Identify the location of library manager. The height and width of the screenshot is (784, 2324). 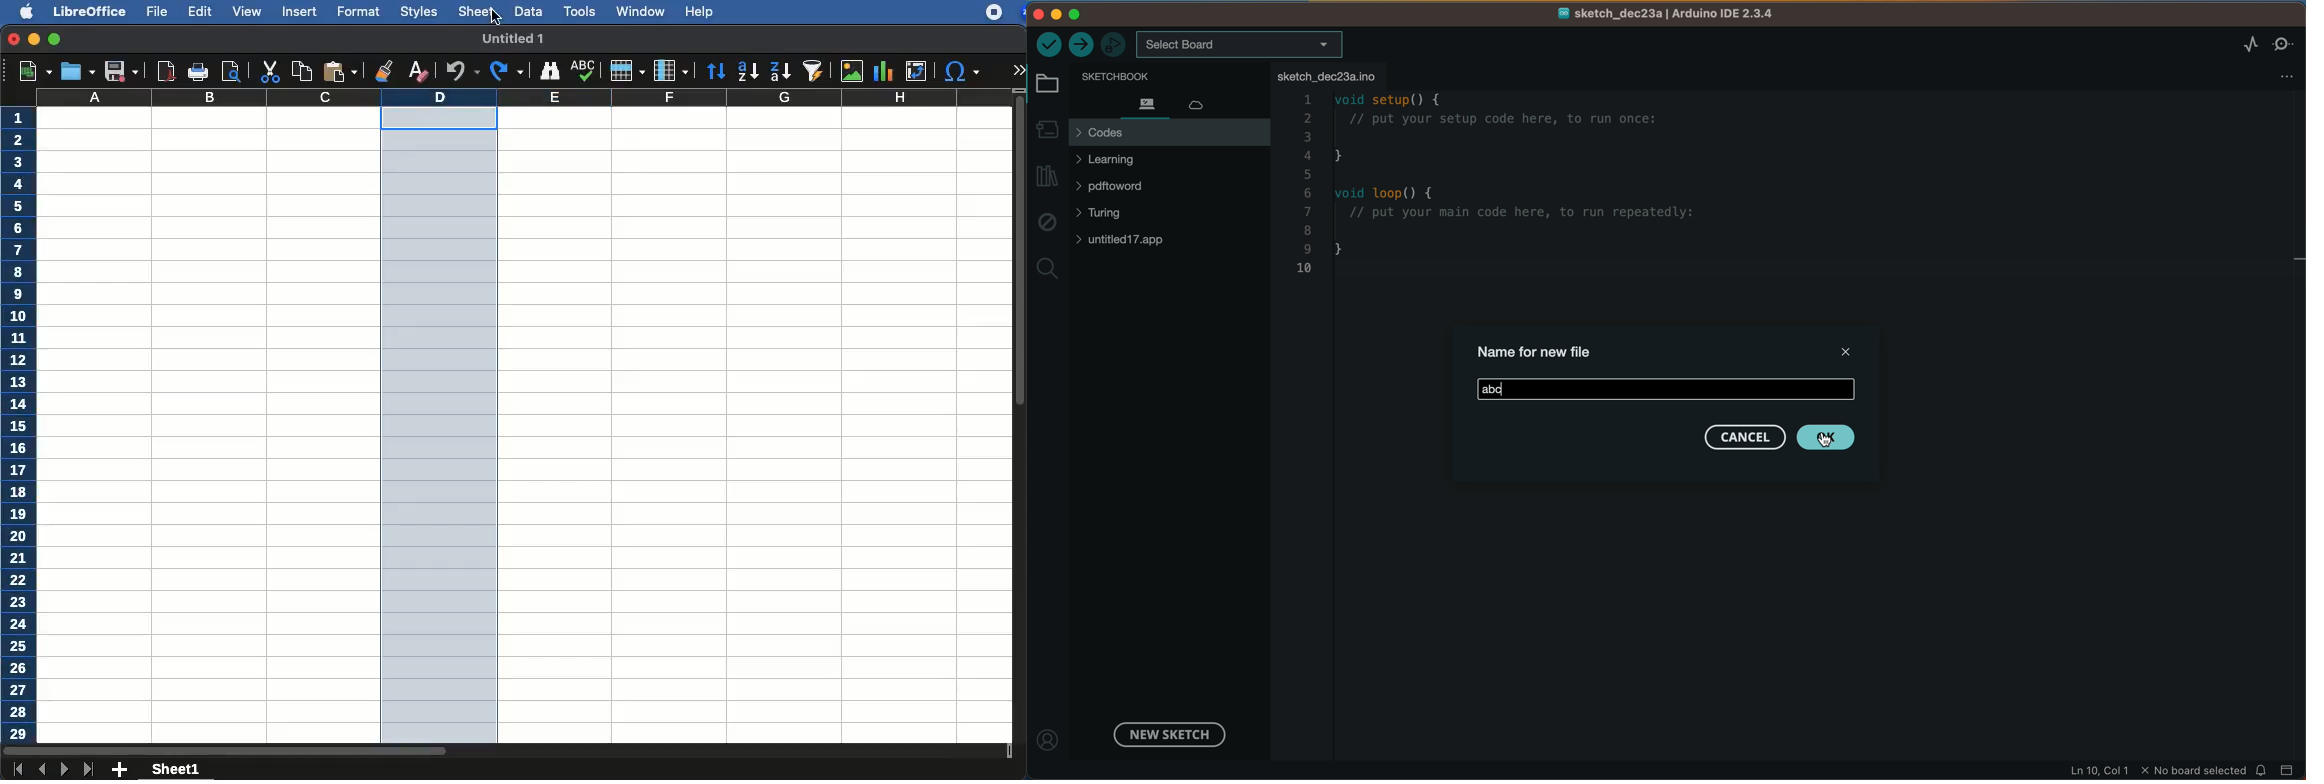
(1049, 177).